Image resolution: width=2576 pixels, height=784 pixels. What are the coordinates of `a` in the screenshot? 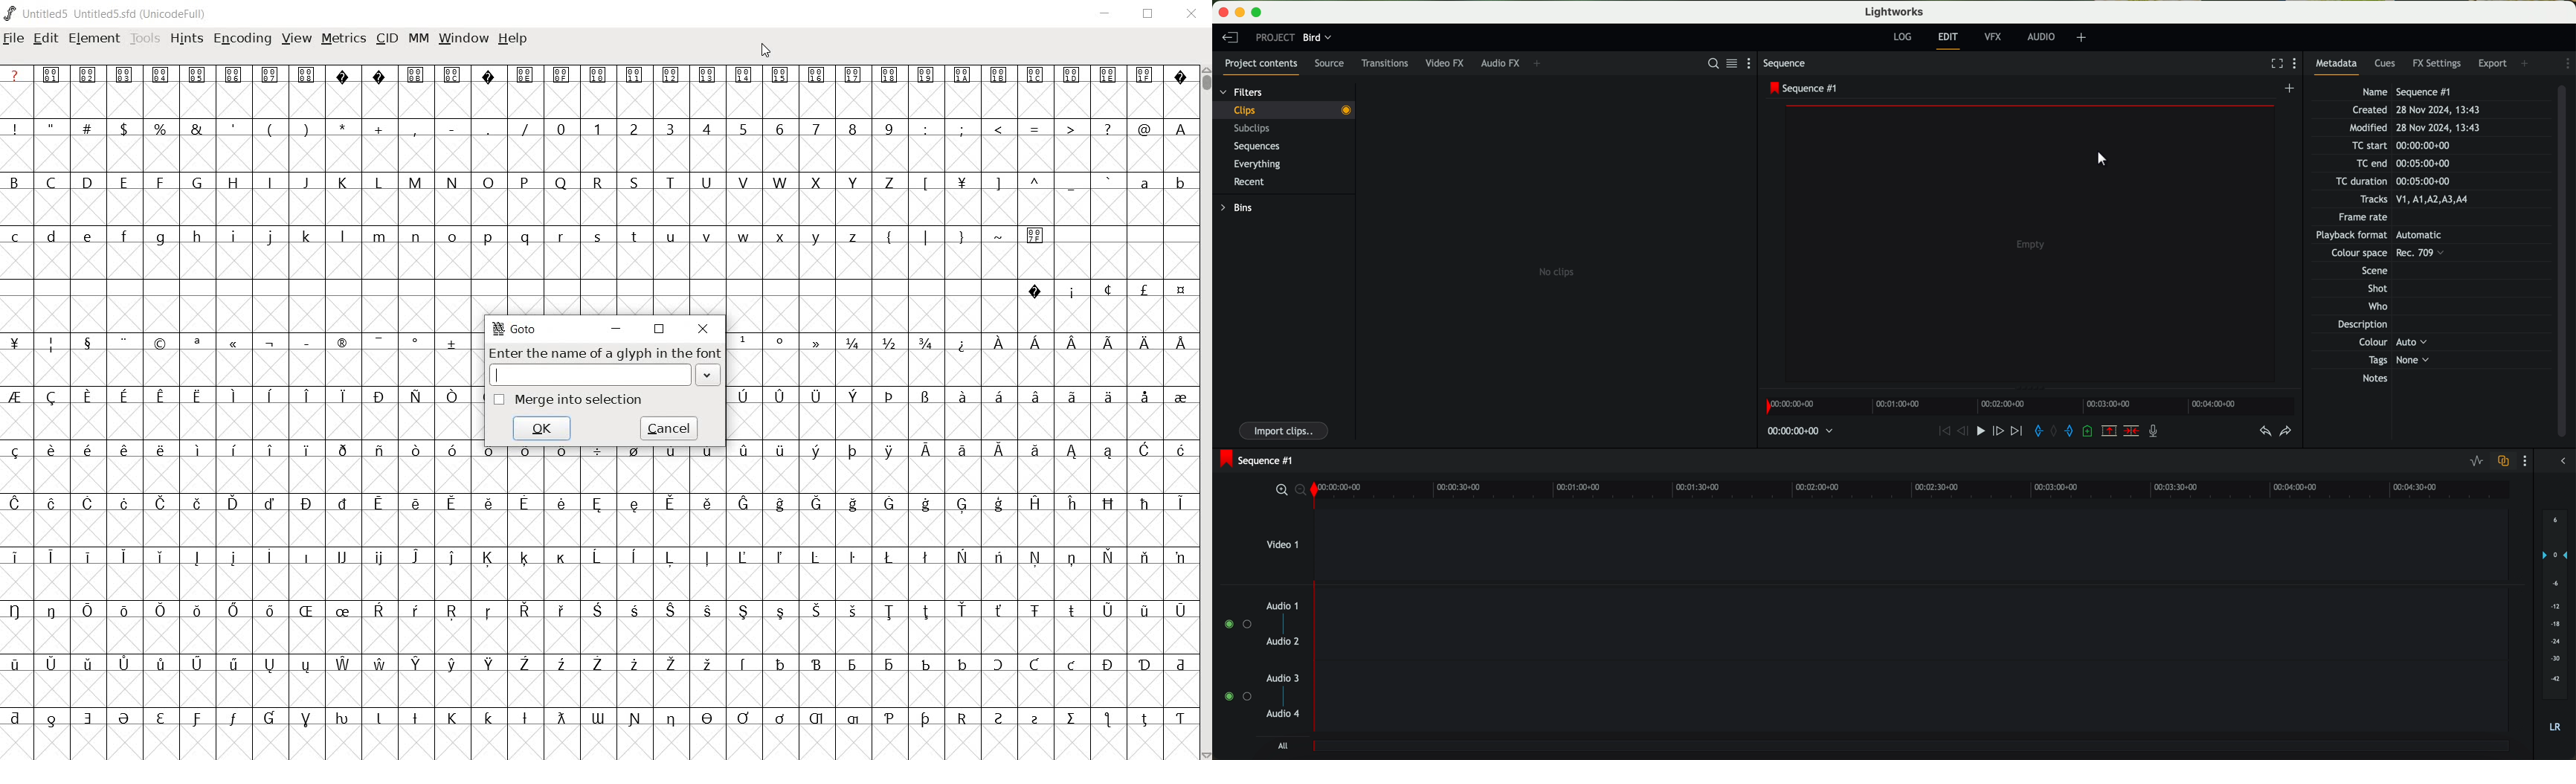 It's located at (1145, 182).